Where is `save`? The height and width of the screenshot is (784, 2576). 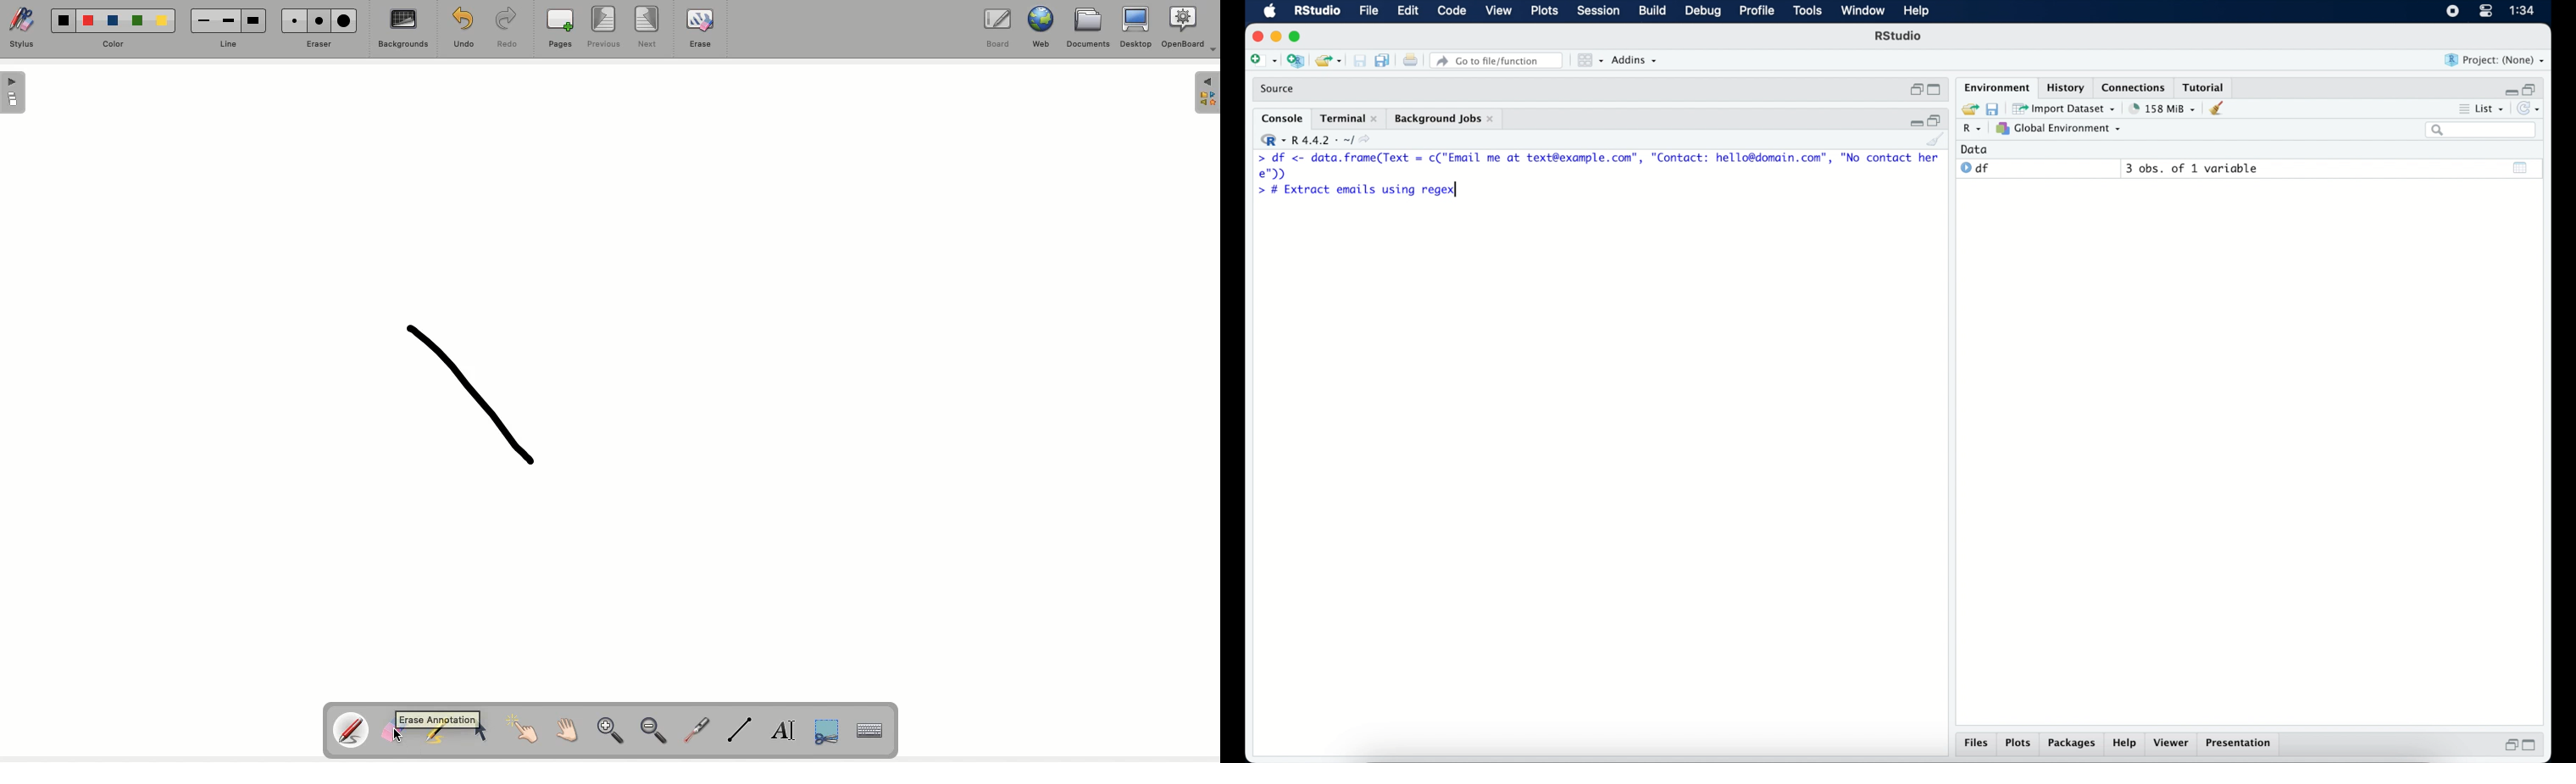
save is located at coordinates (1996, 109).